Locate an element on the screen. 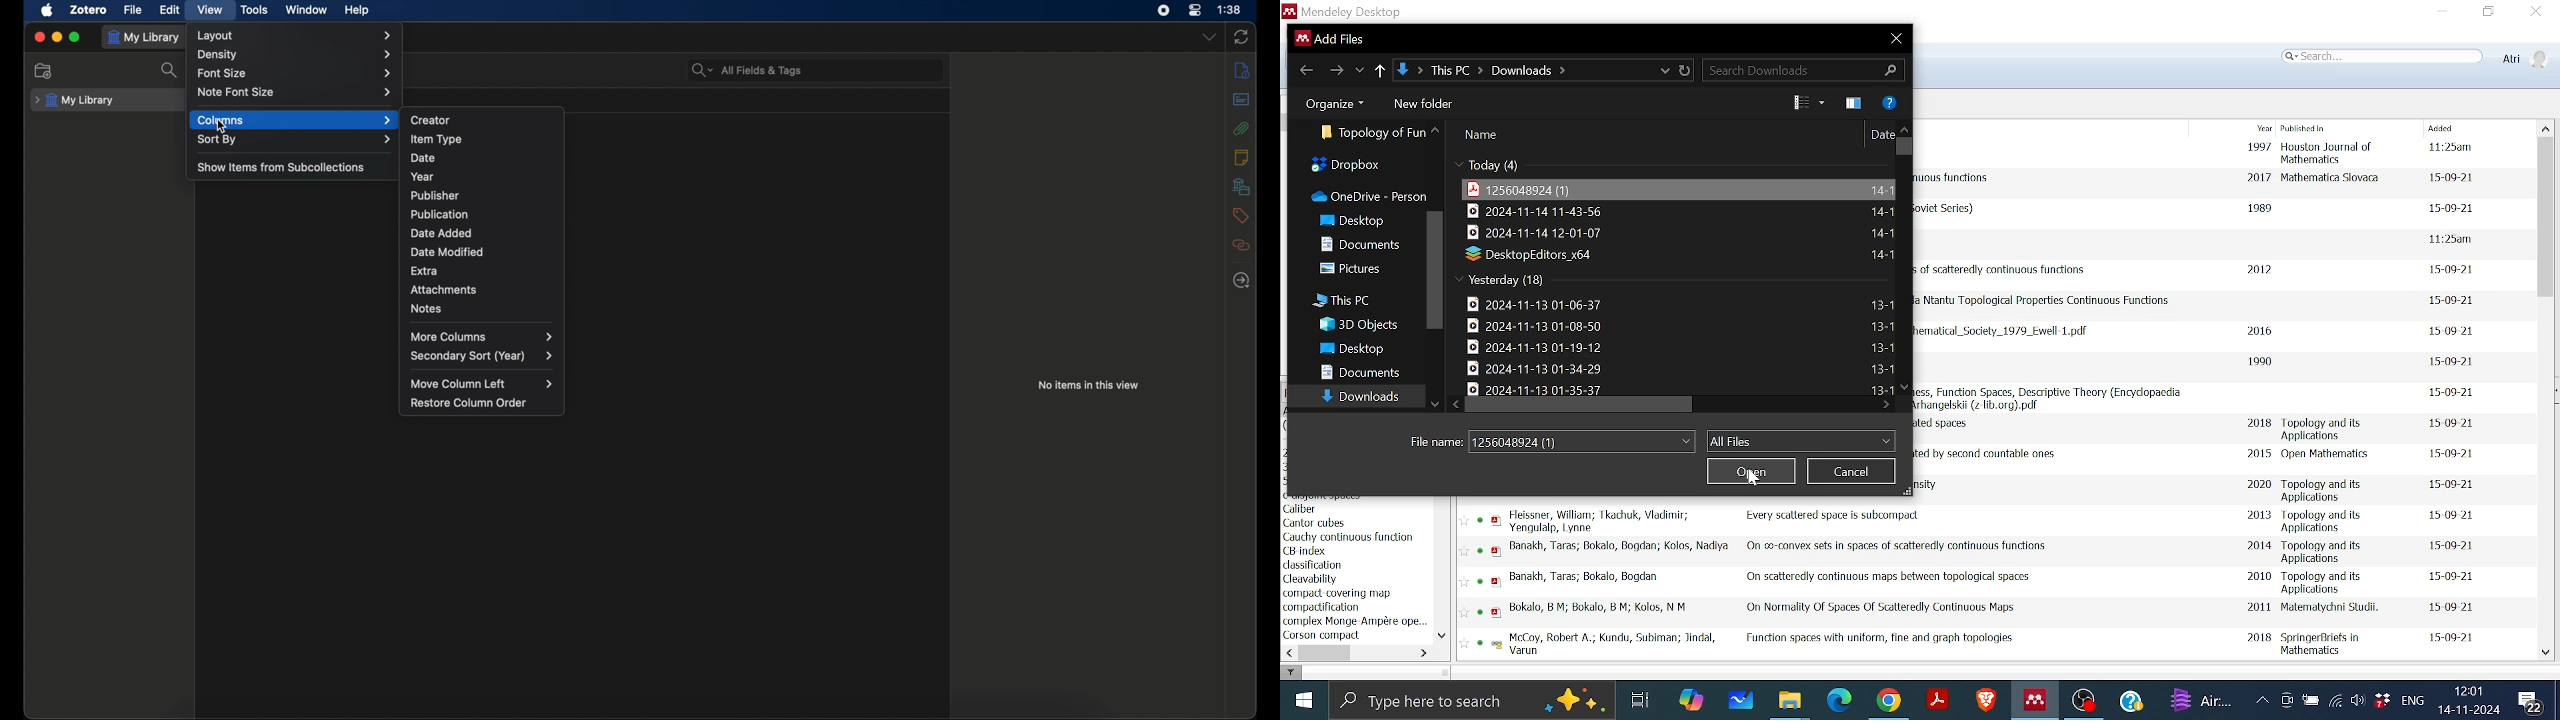 The image size is (2576, 728). 2015 is located at coordinates (2256, 453).